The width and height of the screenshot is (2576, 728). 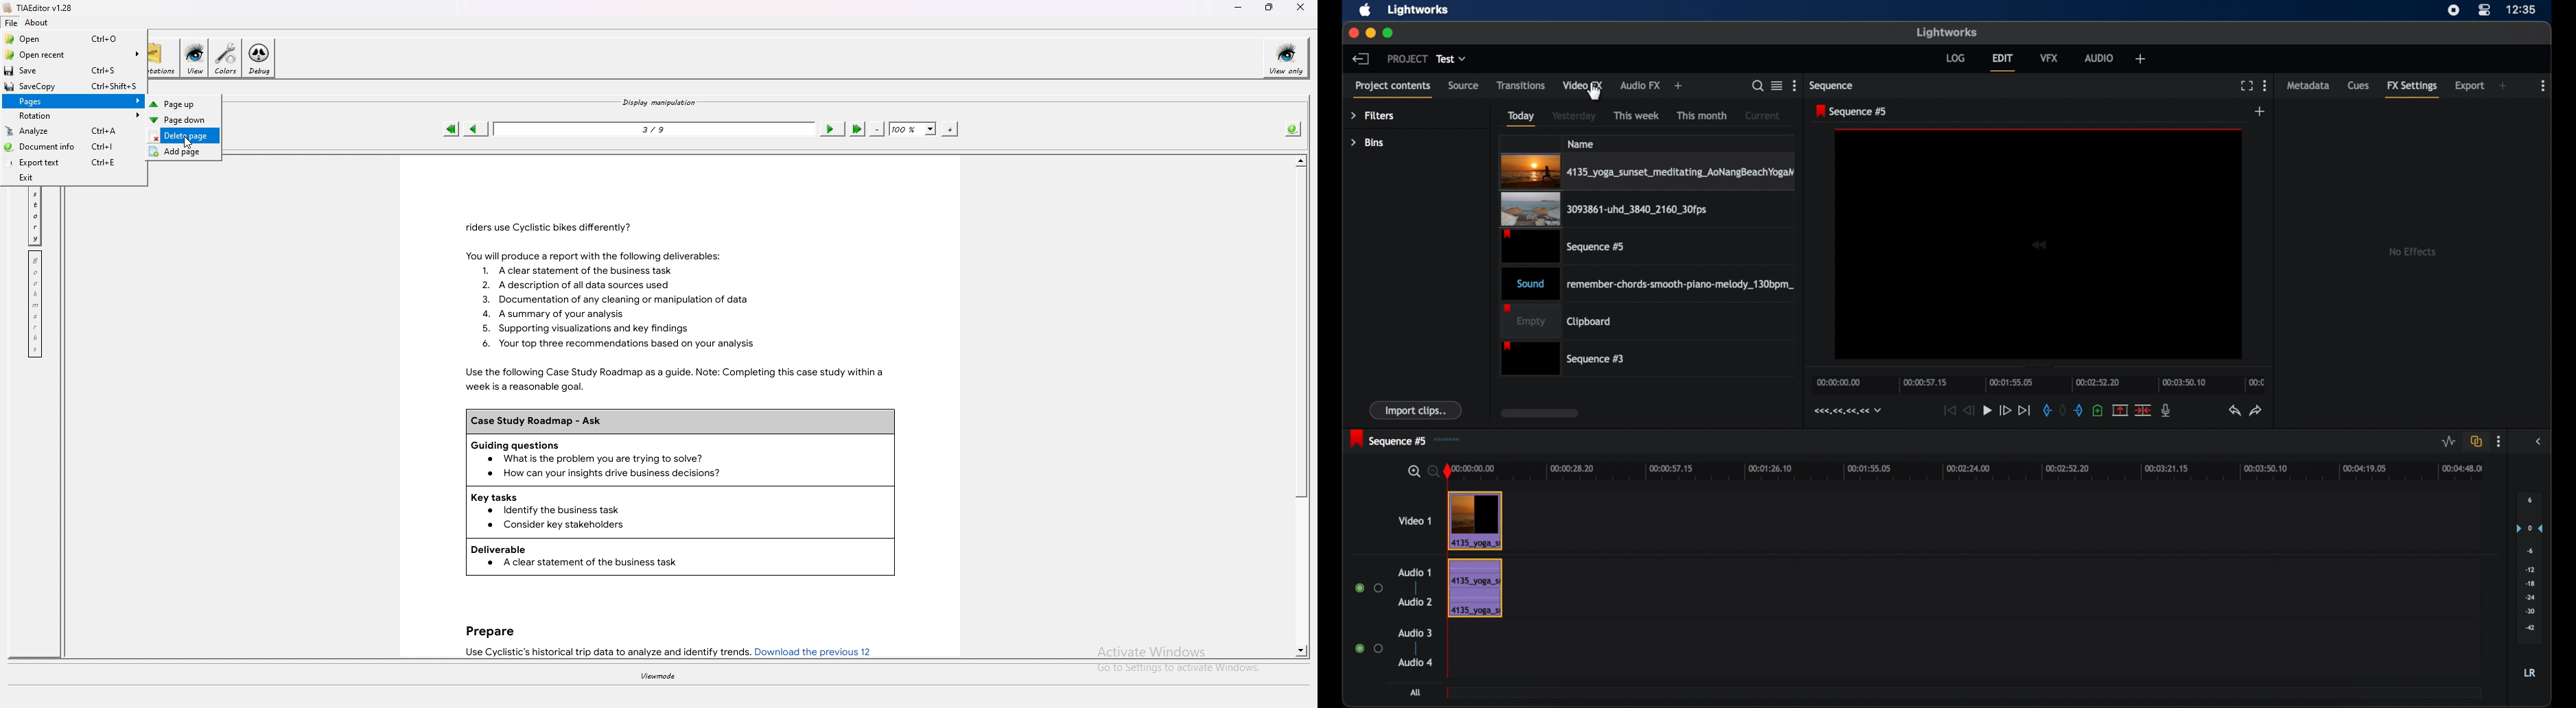 I want to click on search, so click(x=1757, y=86).